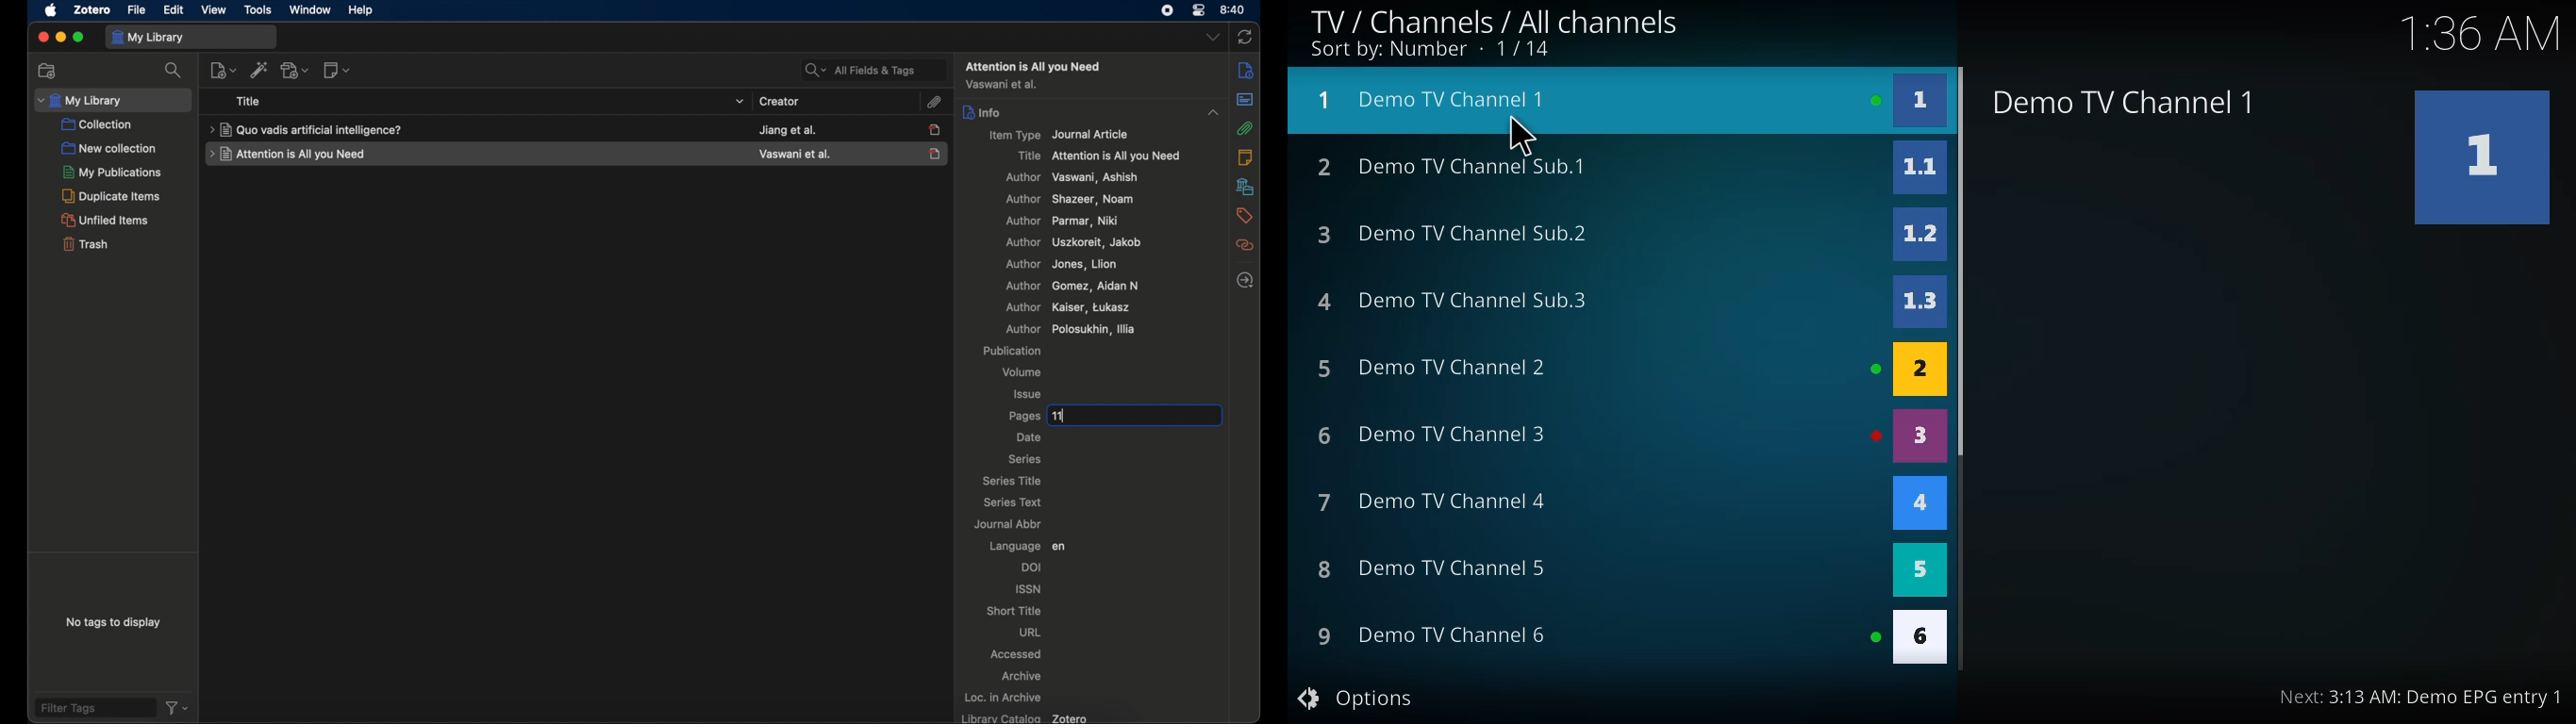 This screenshot has height=728, width=2576. Describe the element at coordinates (937, 130) in the screenshot. I see `item unselected` at that location.